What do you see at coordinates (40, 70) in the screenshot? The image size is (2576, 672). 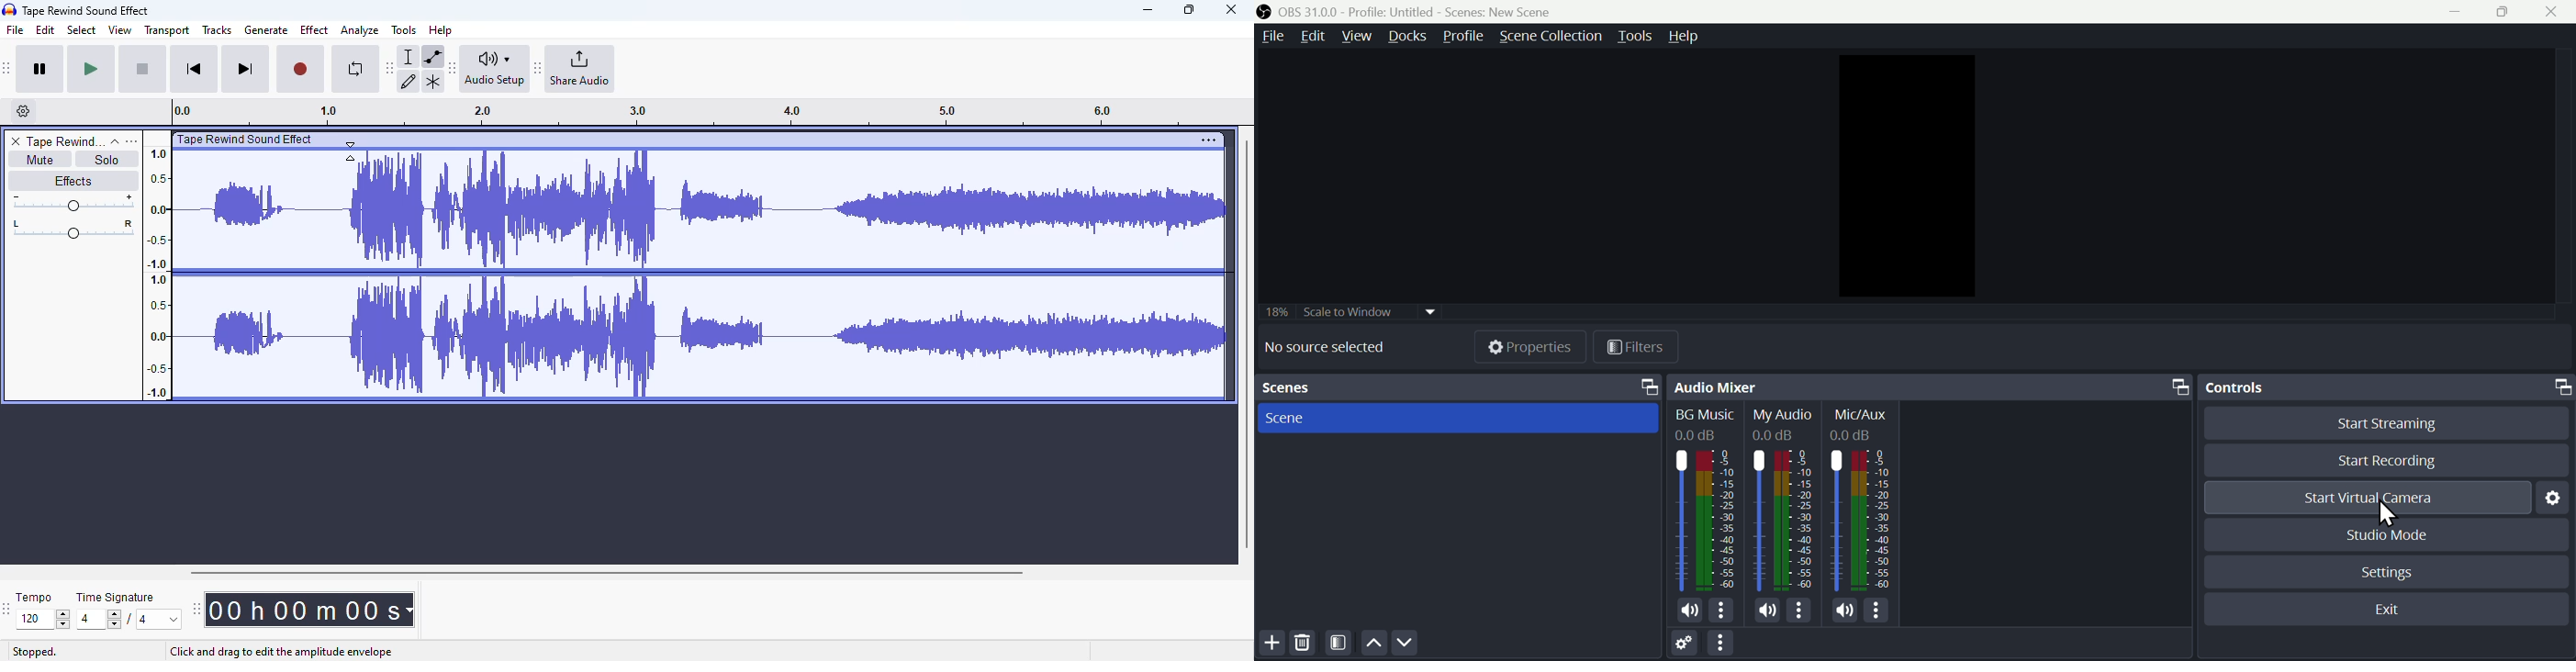 I see `pause` at bounding box center [40, 70].